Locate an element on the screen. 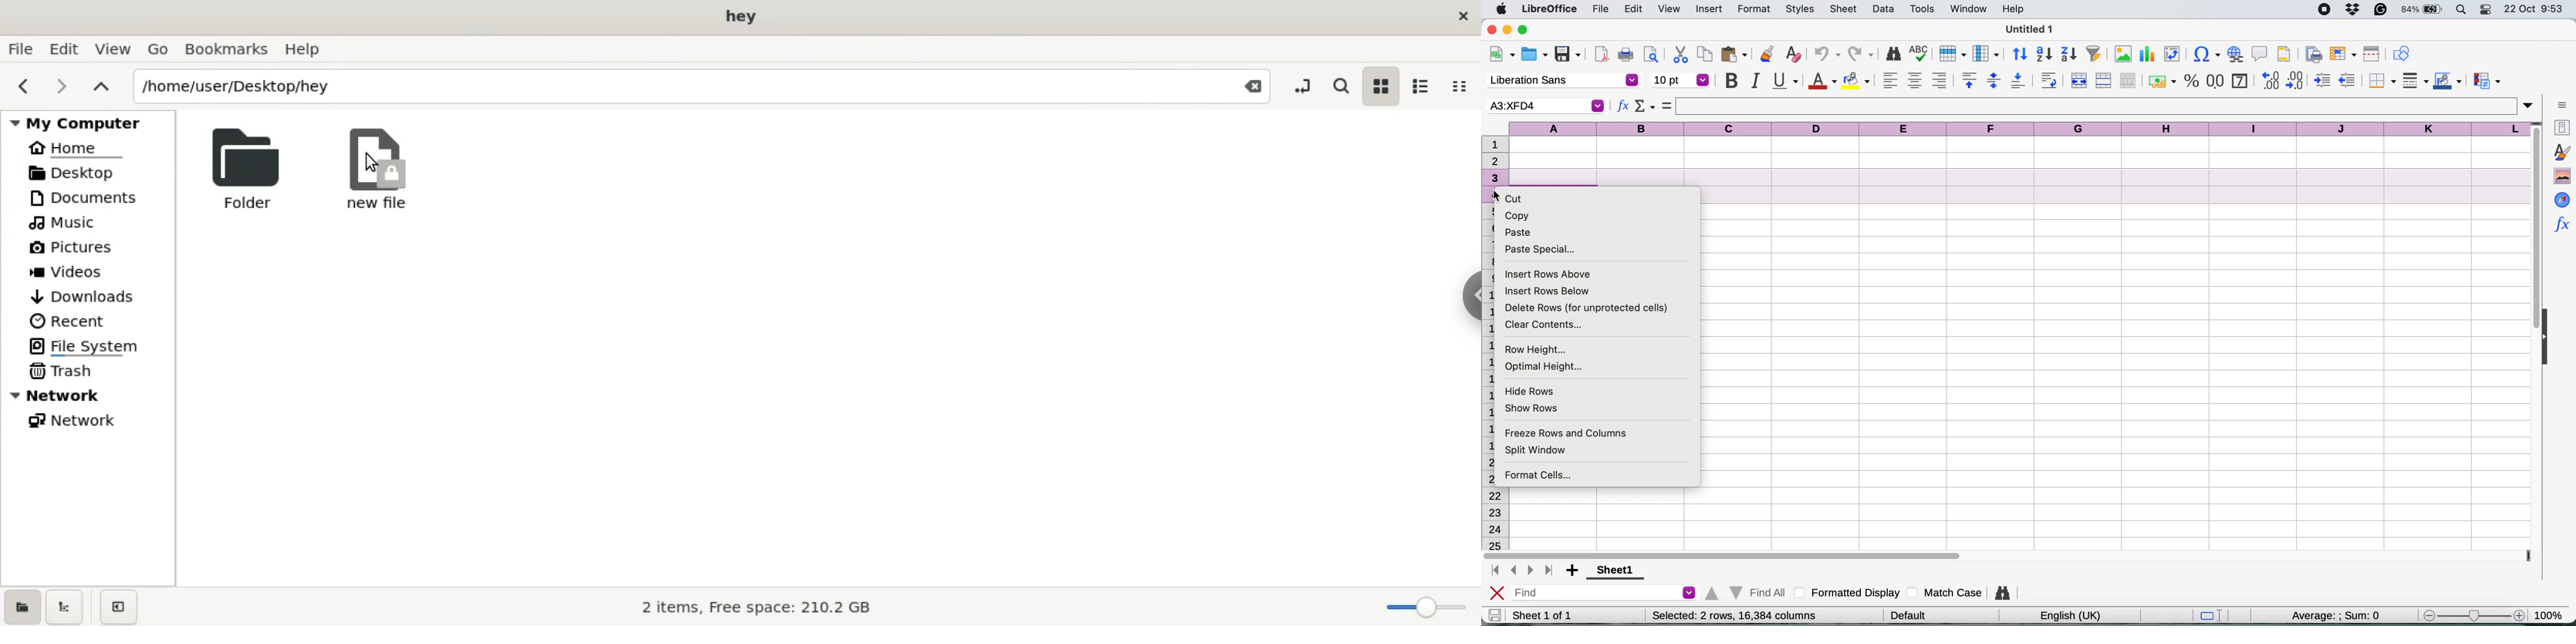 This screenshot has width=2576, height=644. formula  is located at coordinates (1667, 105).